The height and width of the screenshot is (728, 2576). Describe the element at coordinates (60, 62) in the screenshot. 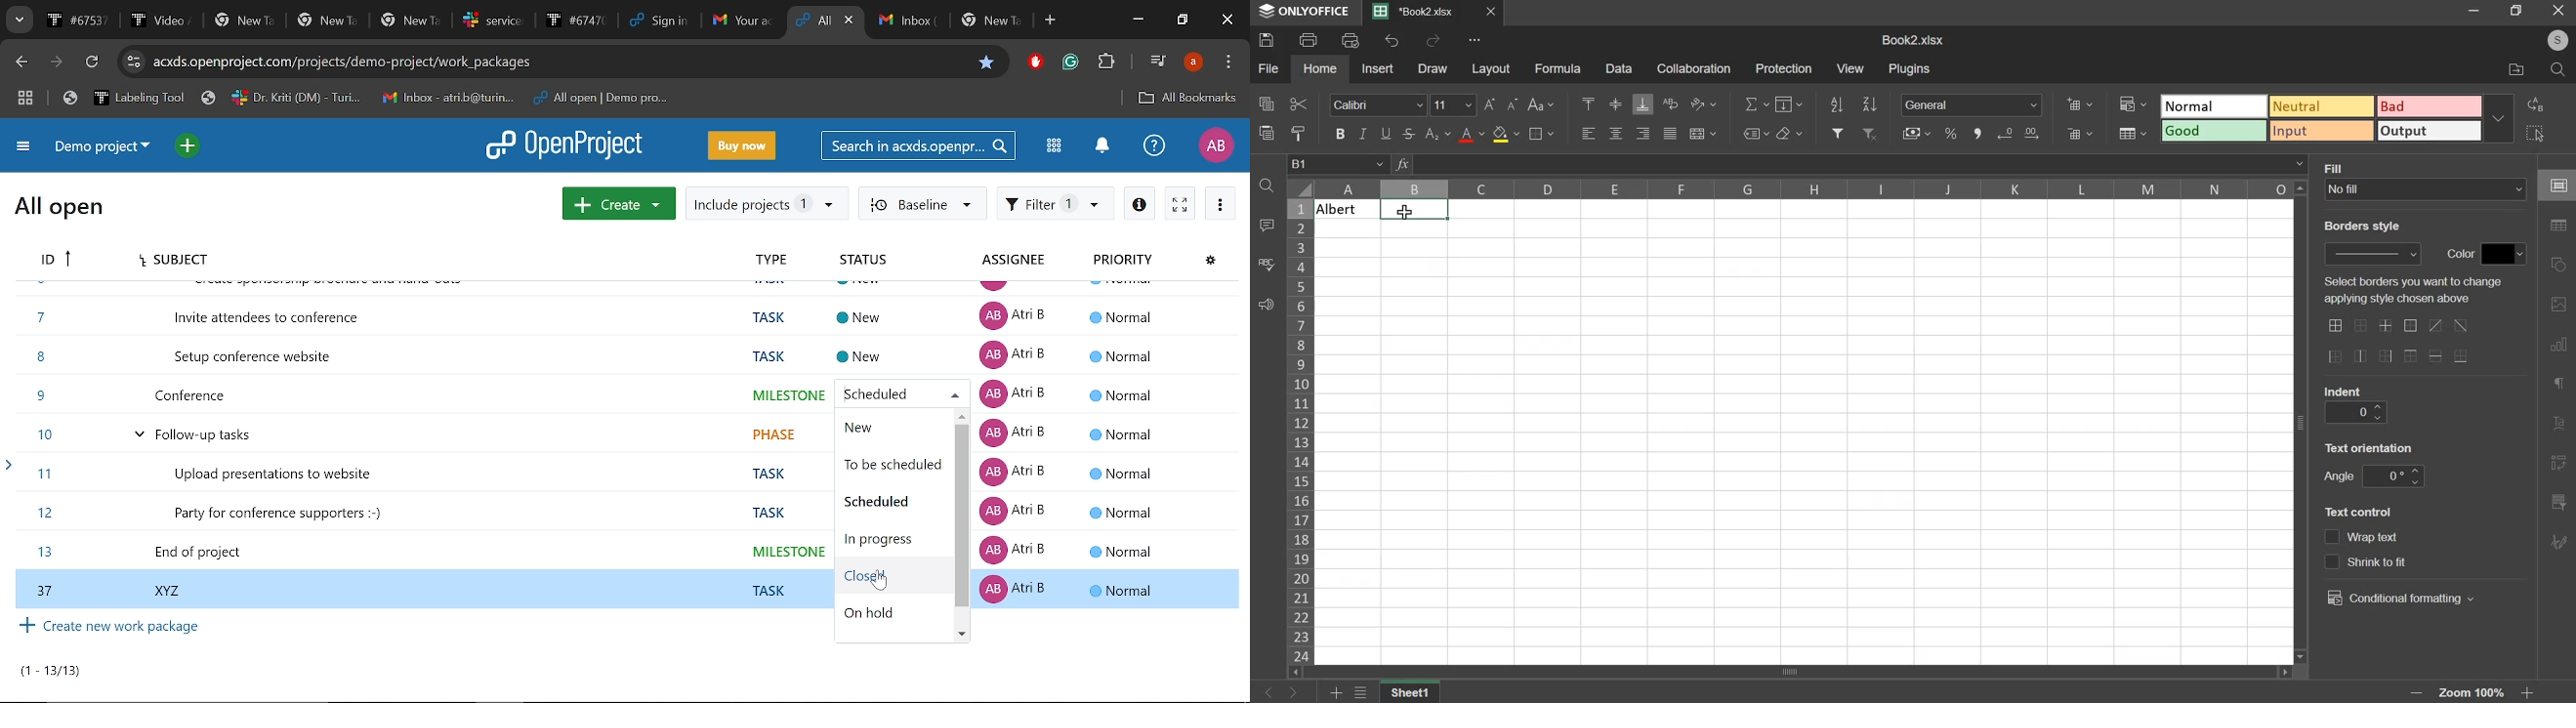

I see `Next page` at that location.